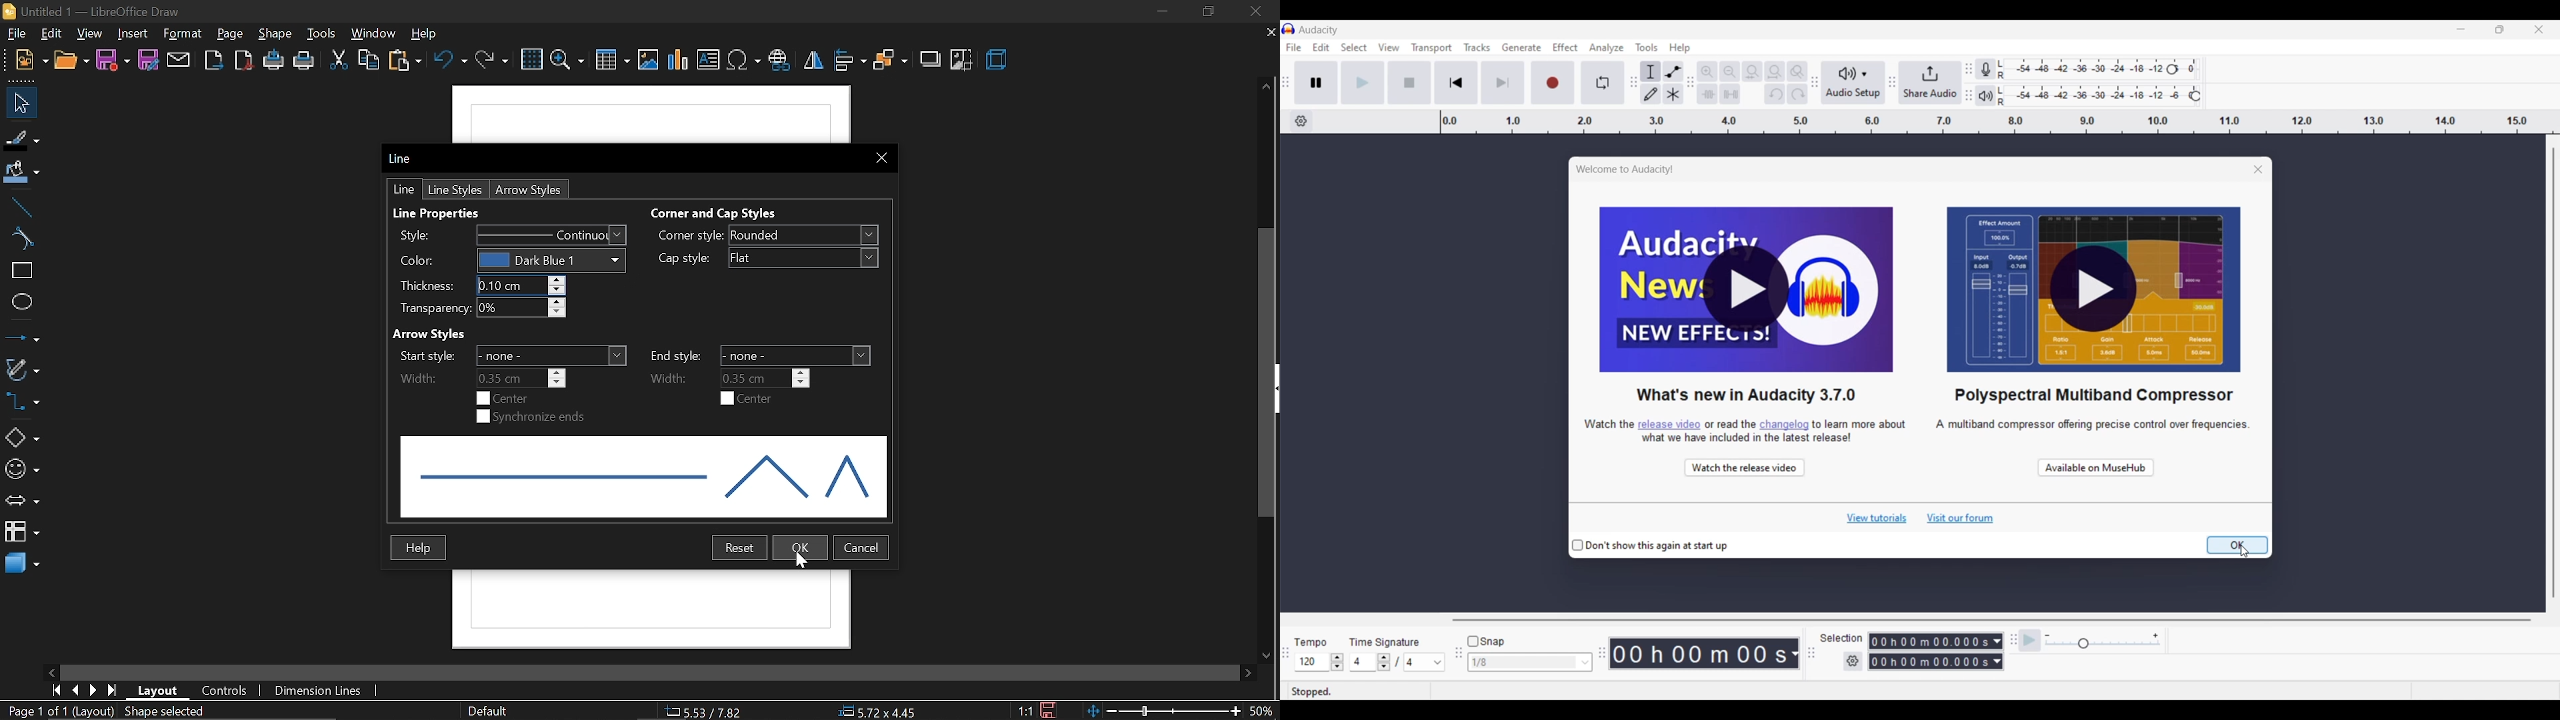 Image resolution: width=2576 pixels, height=728 pixels. Describe the element at coordinates (22, 138) in the screenshot. I see `fill line` at that location.